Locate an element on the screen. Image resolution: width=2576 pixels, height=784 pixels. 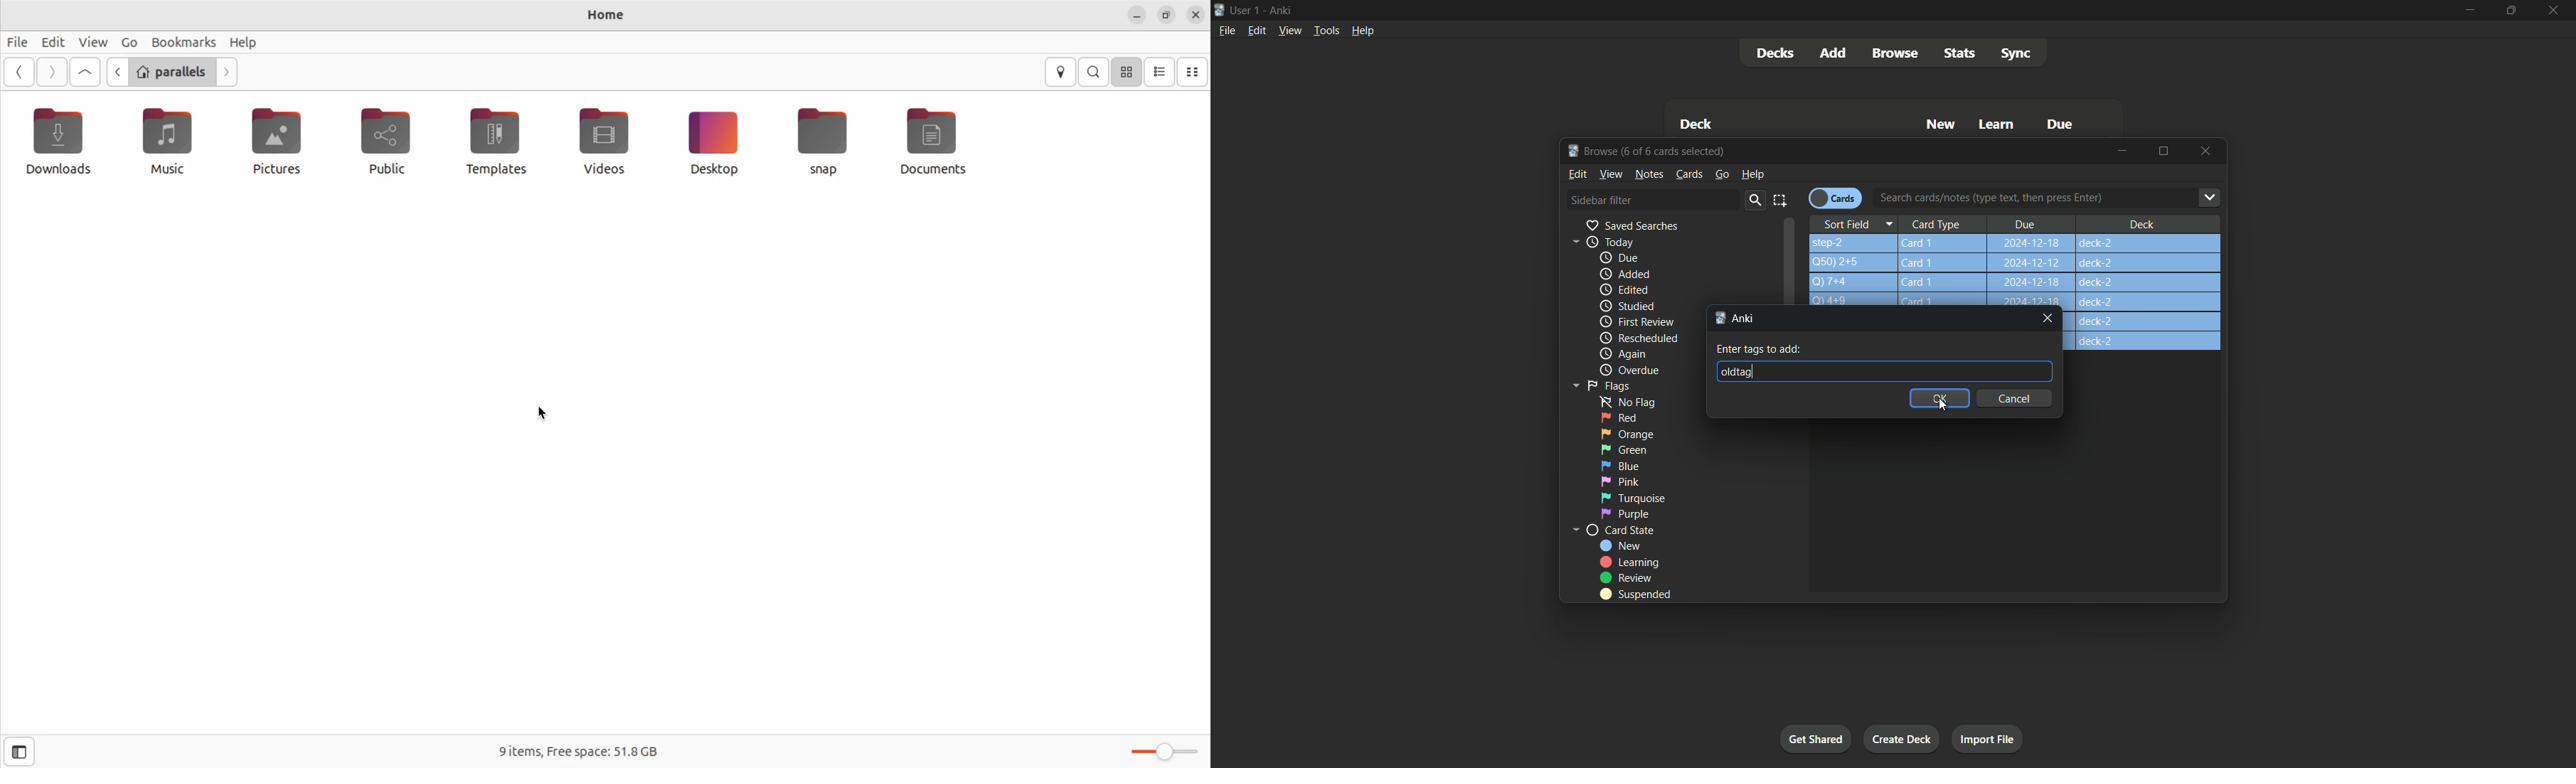
public is located at coordinates (386, 140).